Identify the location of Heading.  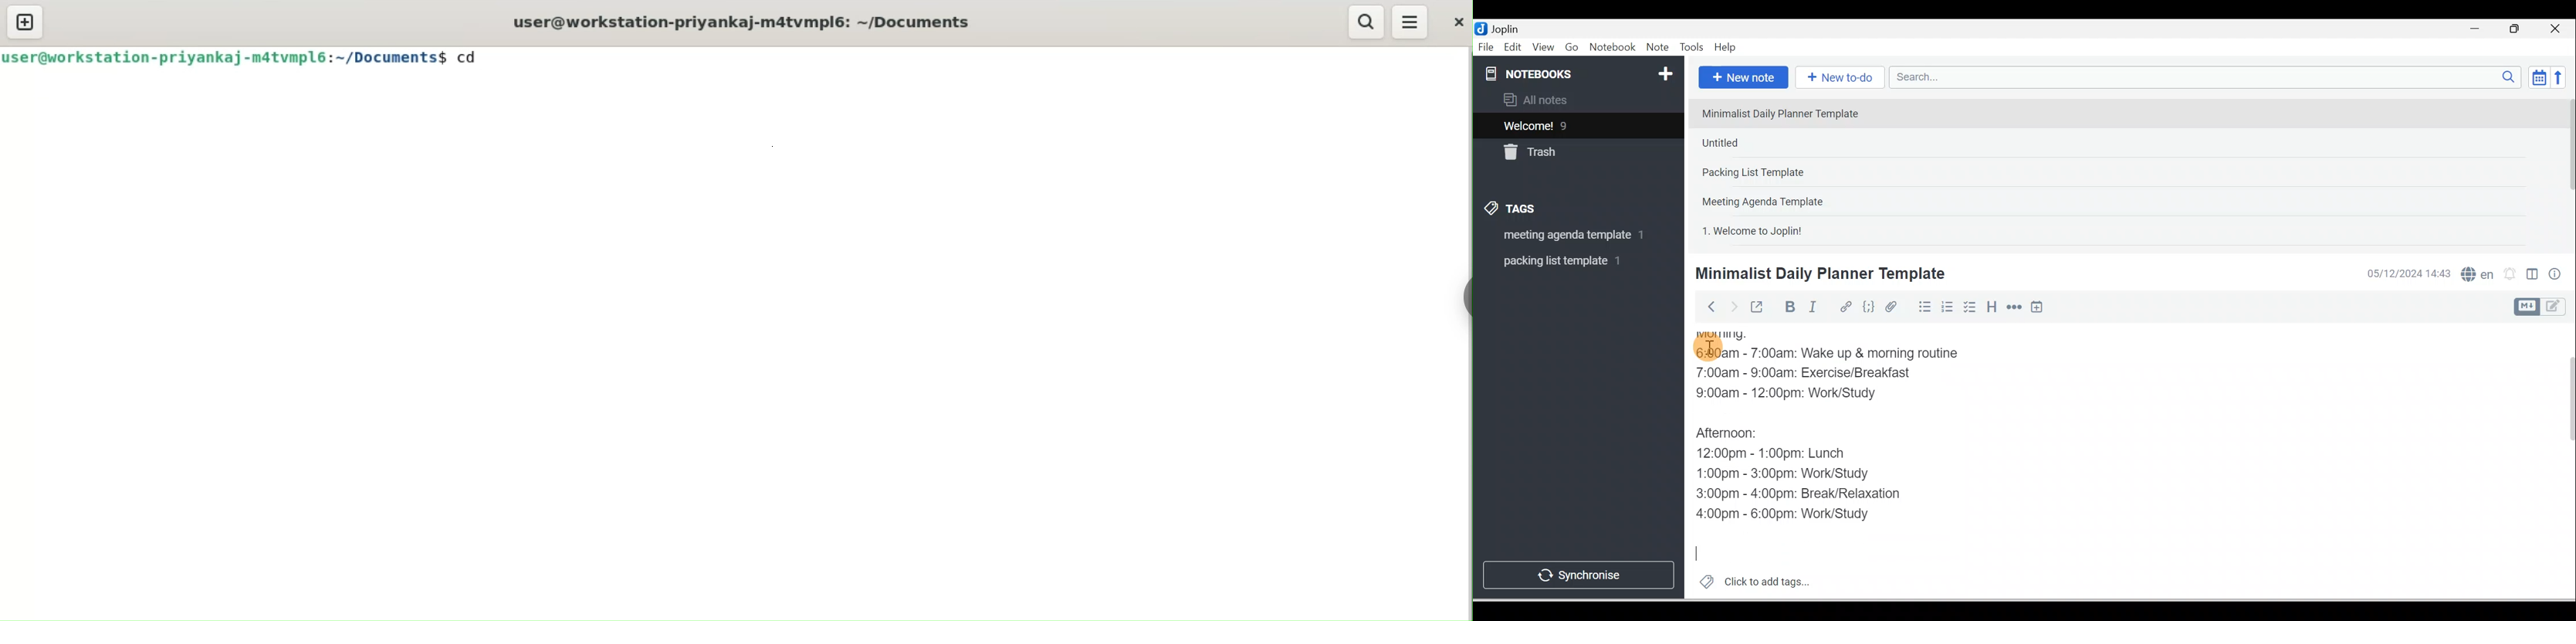
(1991, 306).